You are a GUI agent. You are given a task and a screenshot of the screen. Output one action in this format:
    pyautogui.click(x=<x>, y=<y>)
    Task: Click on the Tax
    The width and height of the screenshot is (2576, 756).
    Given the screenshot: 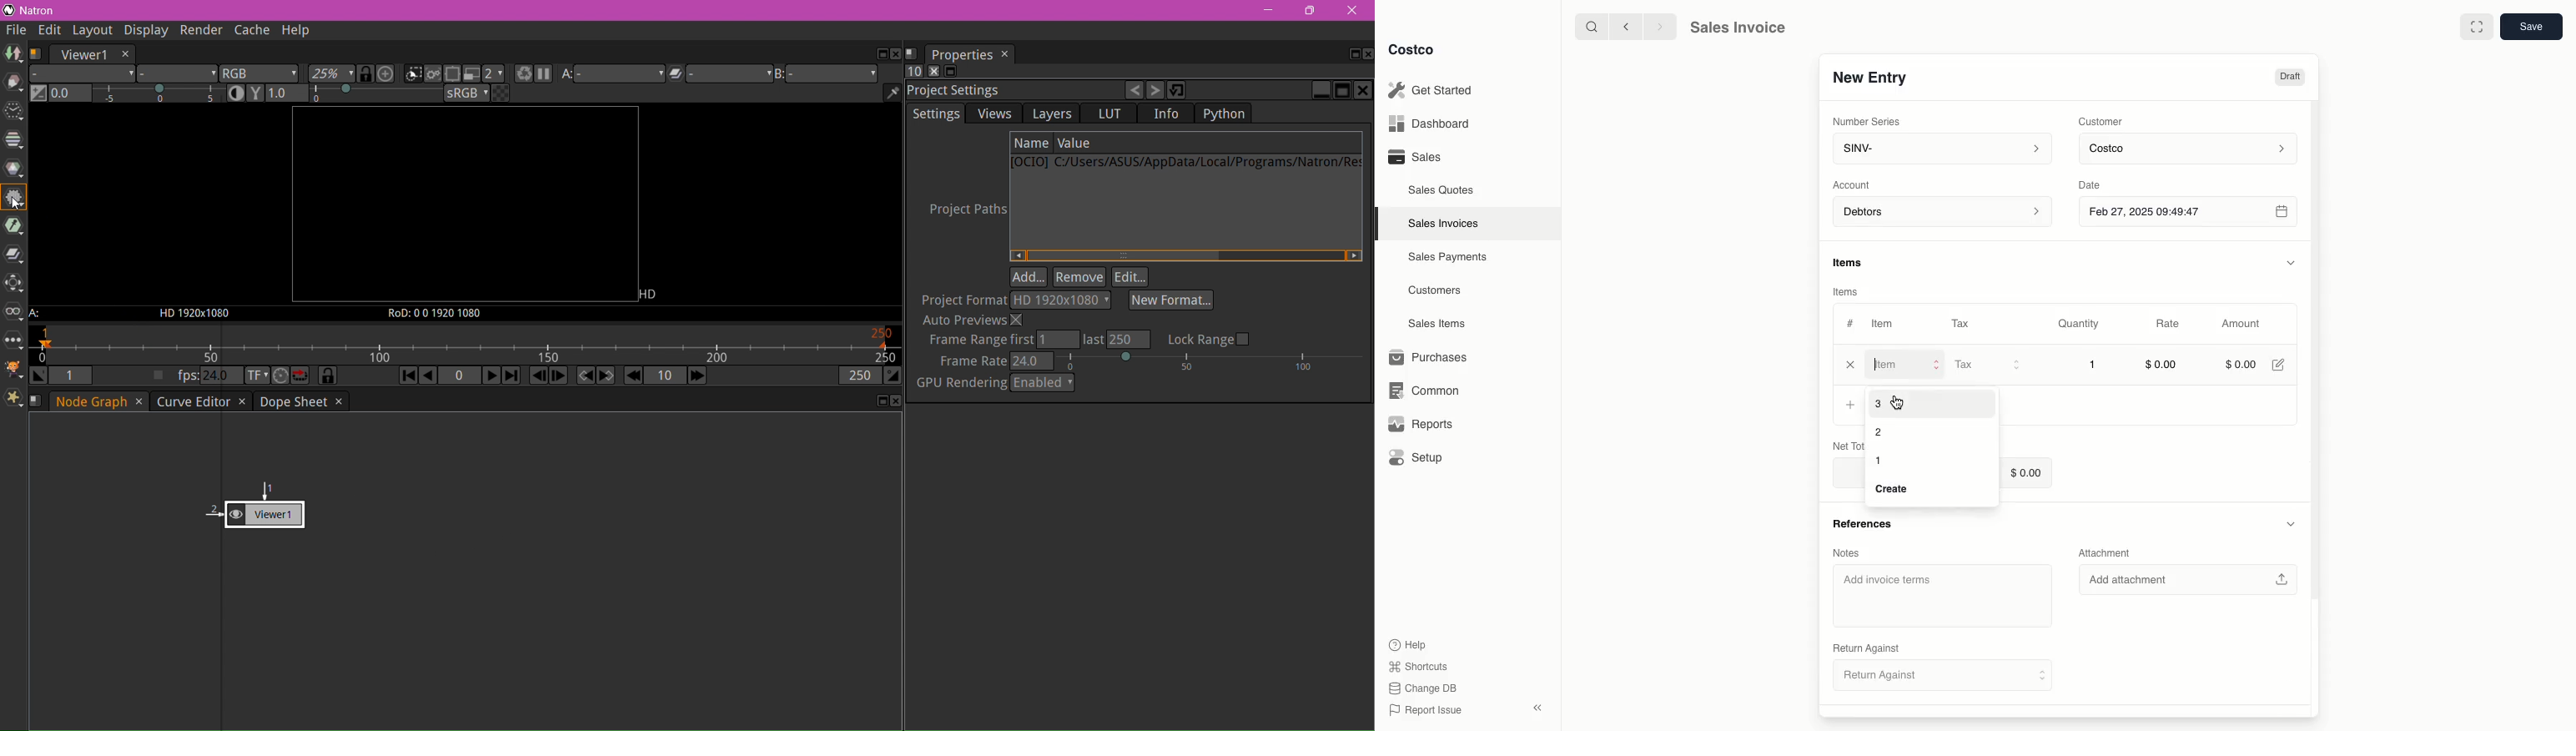 What is the action you would take?
    pyautogui.click(x=1986, y=365)
    